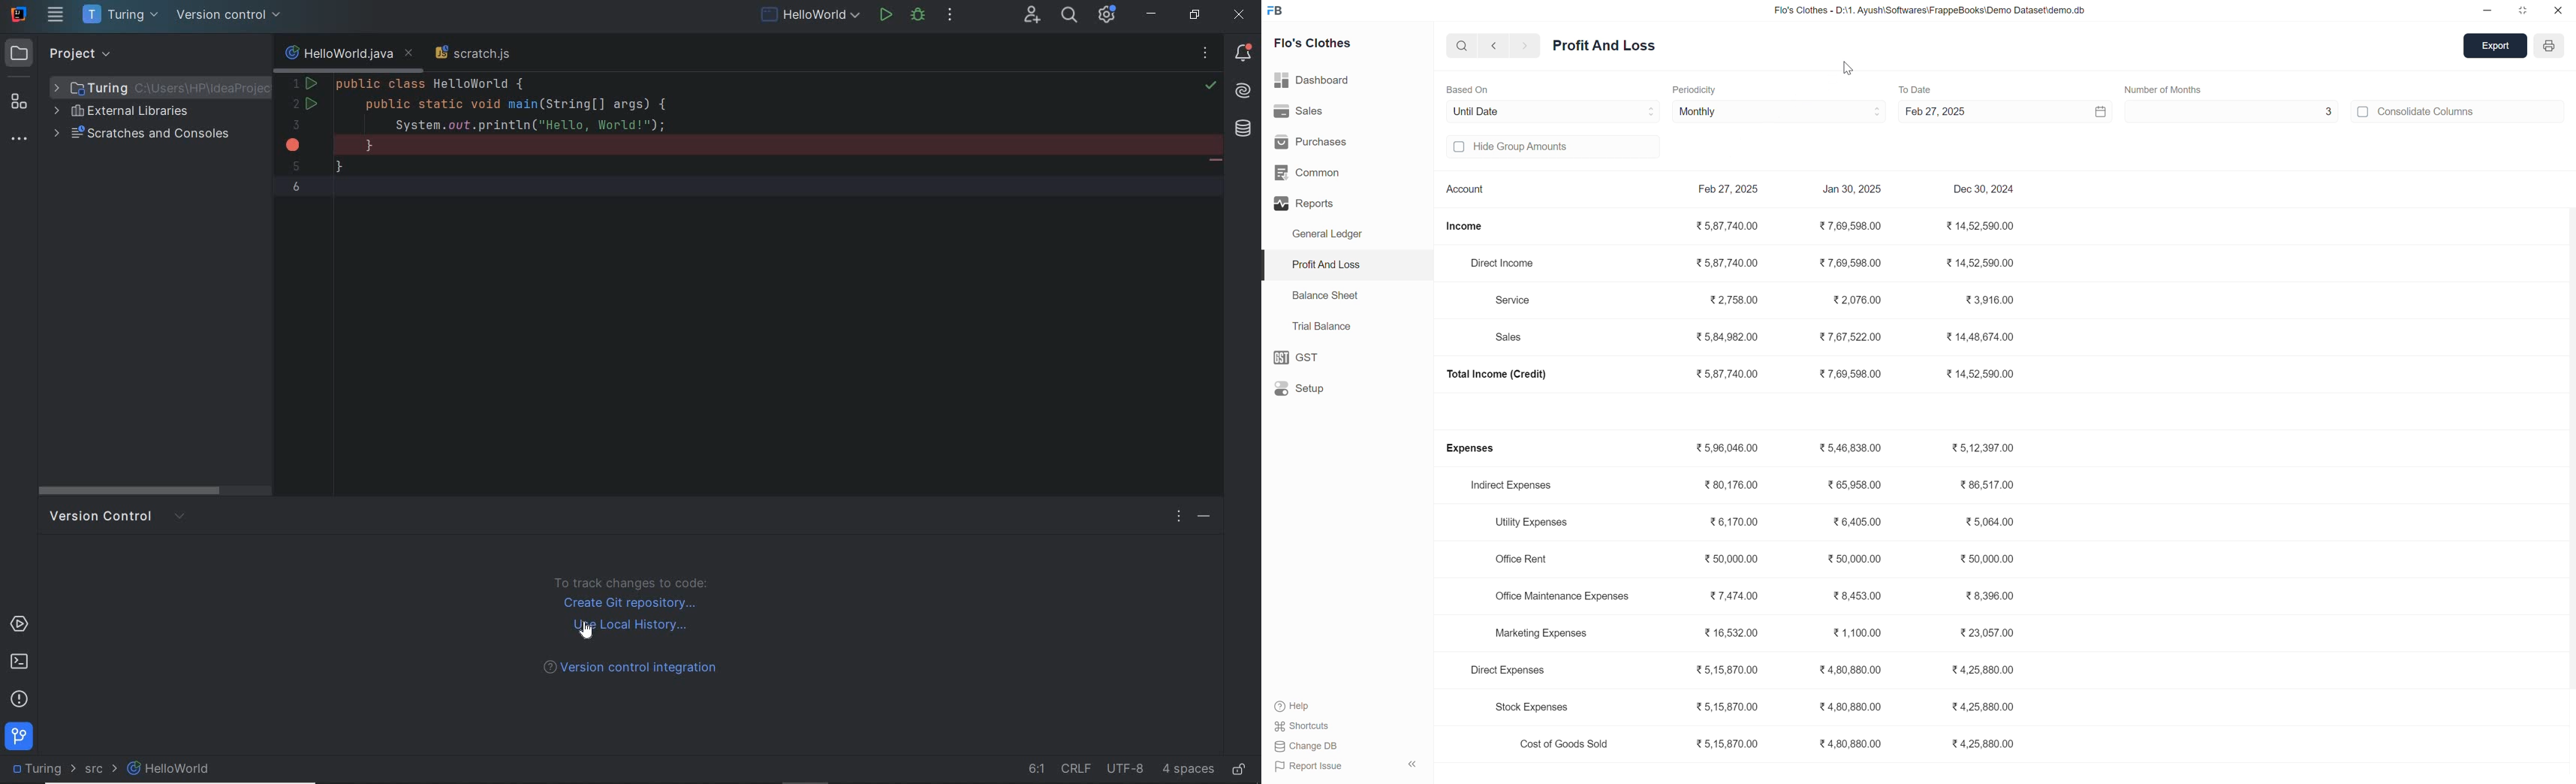 This screenshot has width=2576, height=784. What do you see at coordinates (1297, 357) in the screenshot?
I see `setup` at bounding box center [1297, 357].